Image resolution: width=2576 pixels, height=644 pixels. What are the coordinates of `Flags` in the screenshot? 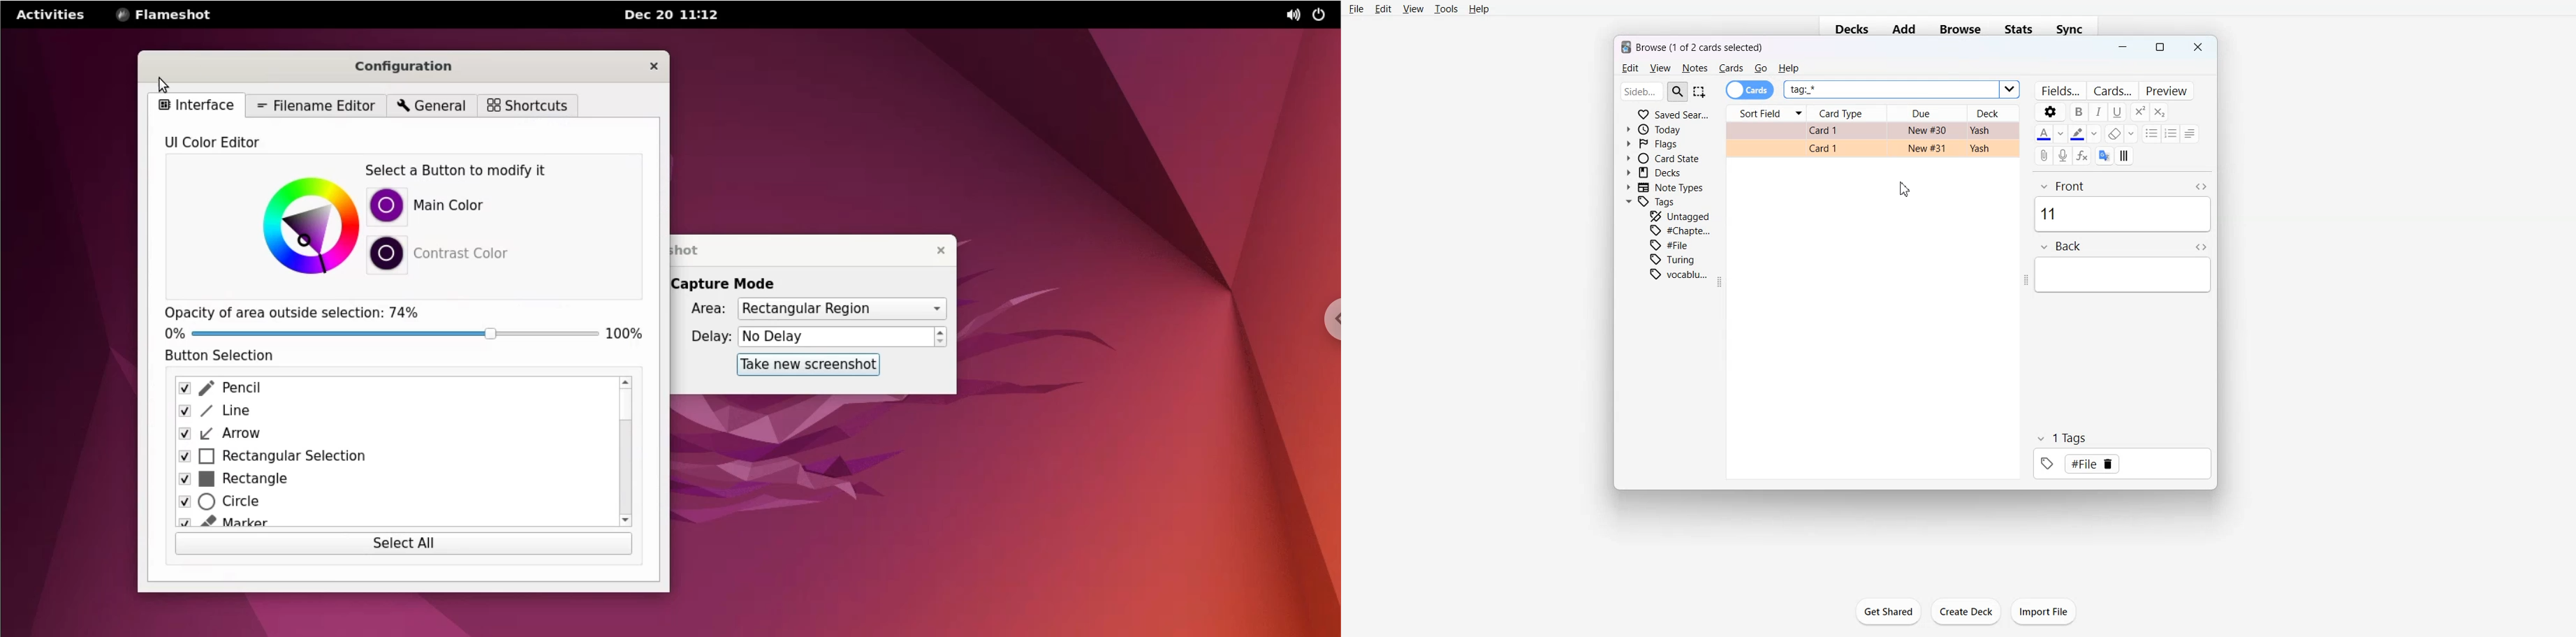 It's located at (1653, 143).